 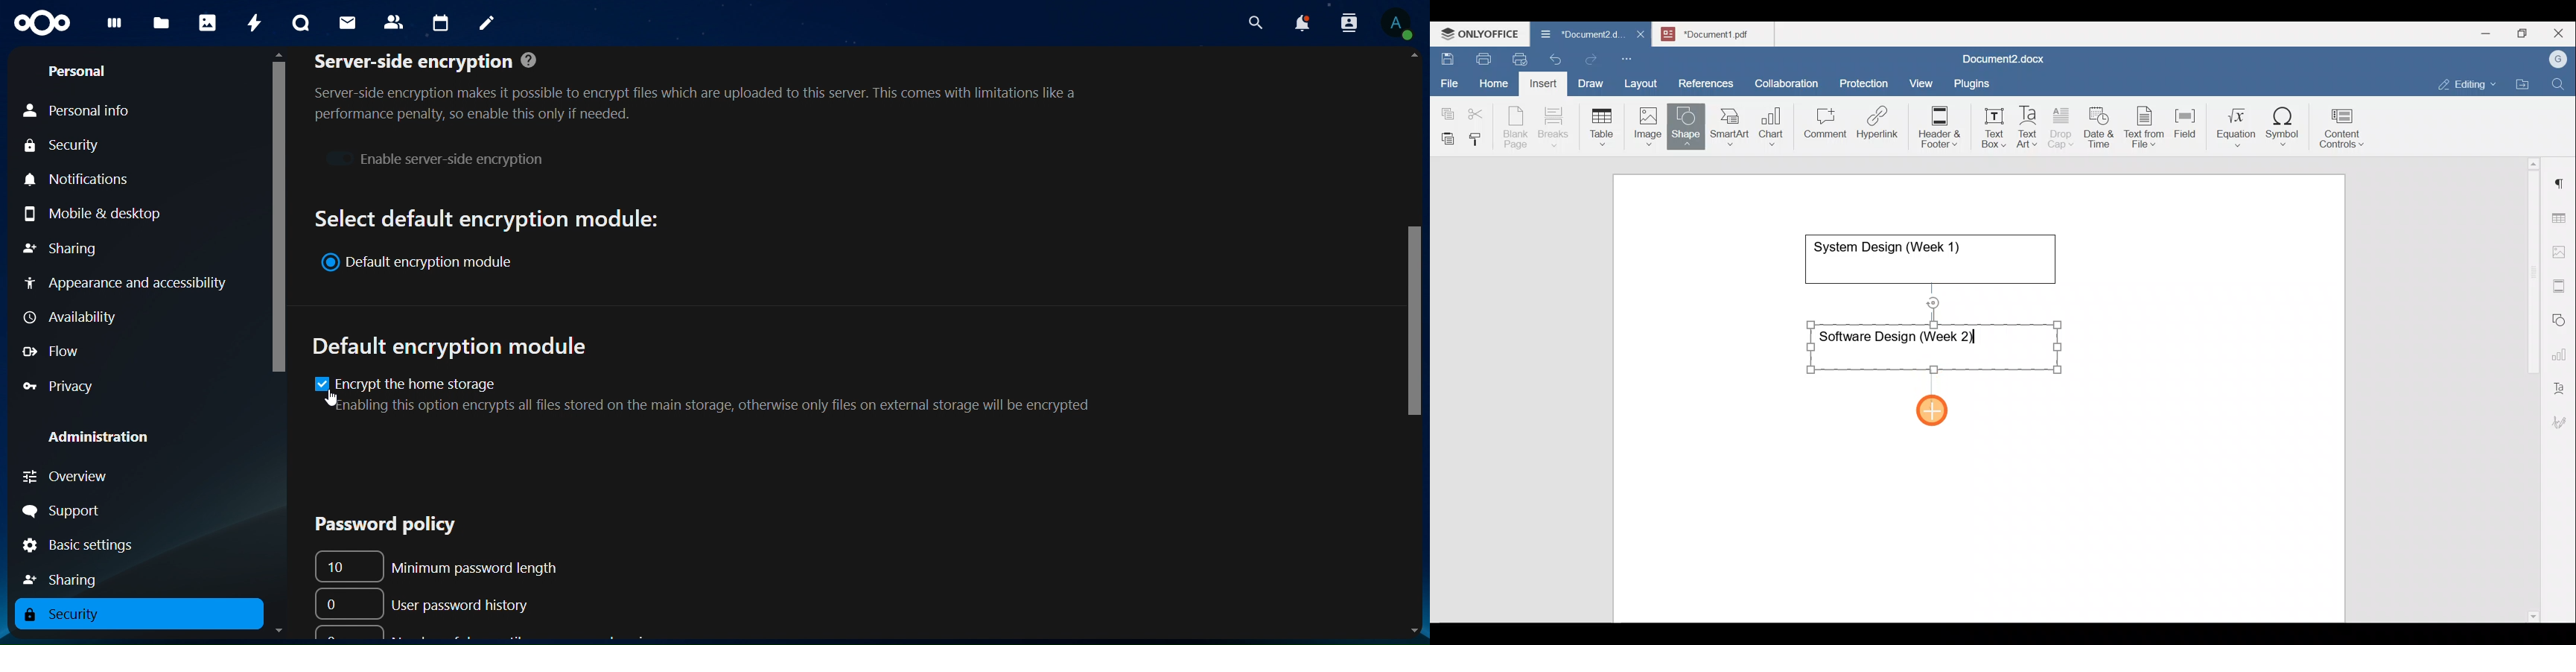 What do you see at coordinates (1480, 111) in the screenshot?
I see `Cut` at bounding box center [1480, 111].